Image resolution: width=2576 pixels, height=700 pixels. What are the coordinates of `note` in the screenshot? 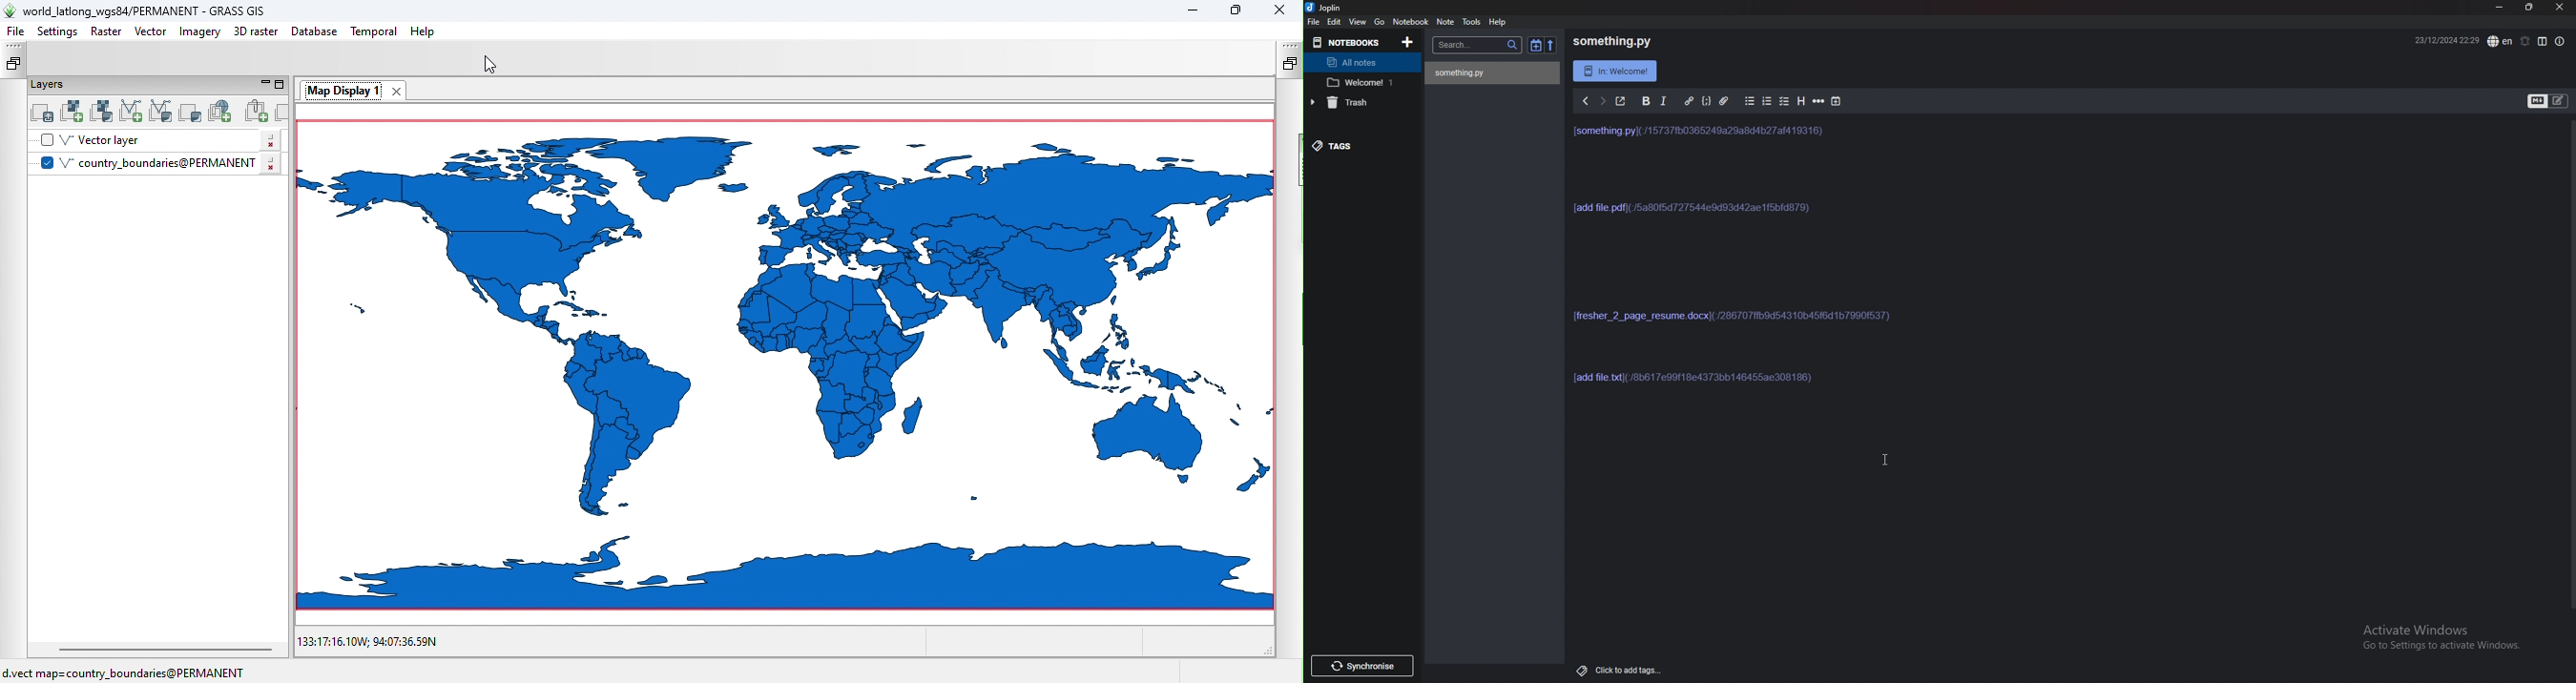 It's located at (1760, 296).